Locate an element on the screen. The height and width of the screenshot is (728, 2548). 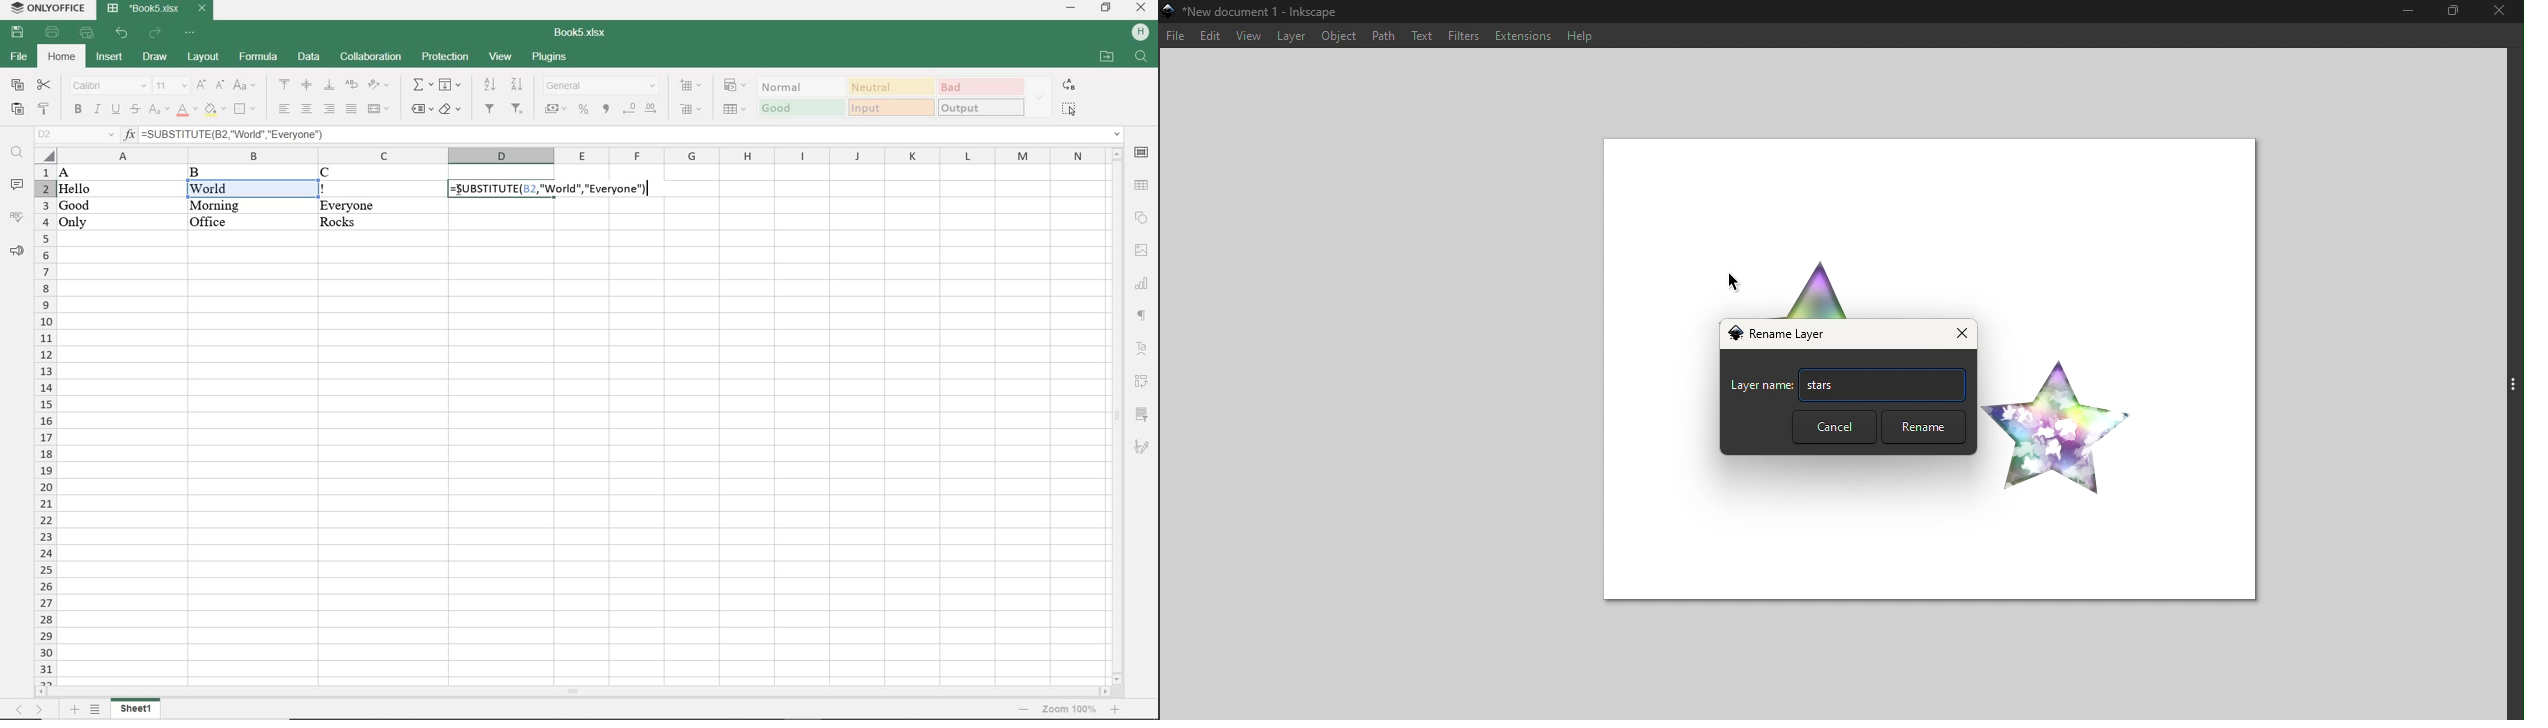
neutral is located at coordinates (890, 88).